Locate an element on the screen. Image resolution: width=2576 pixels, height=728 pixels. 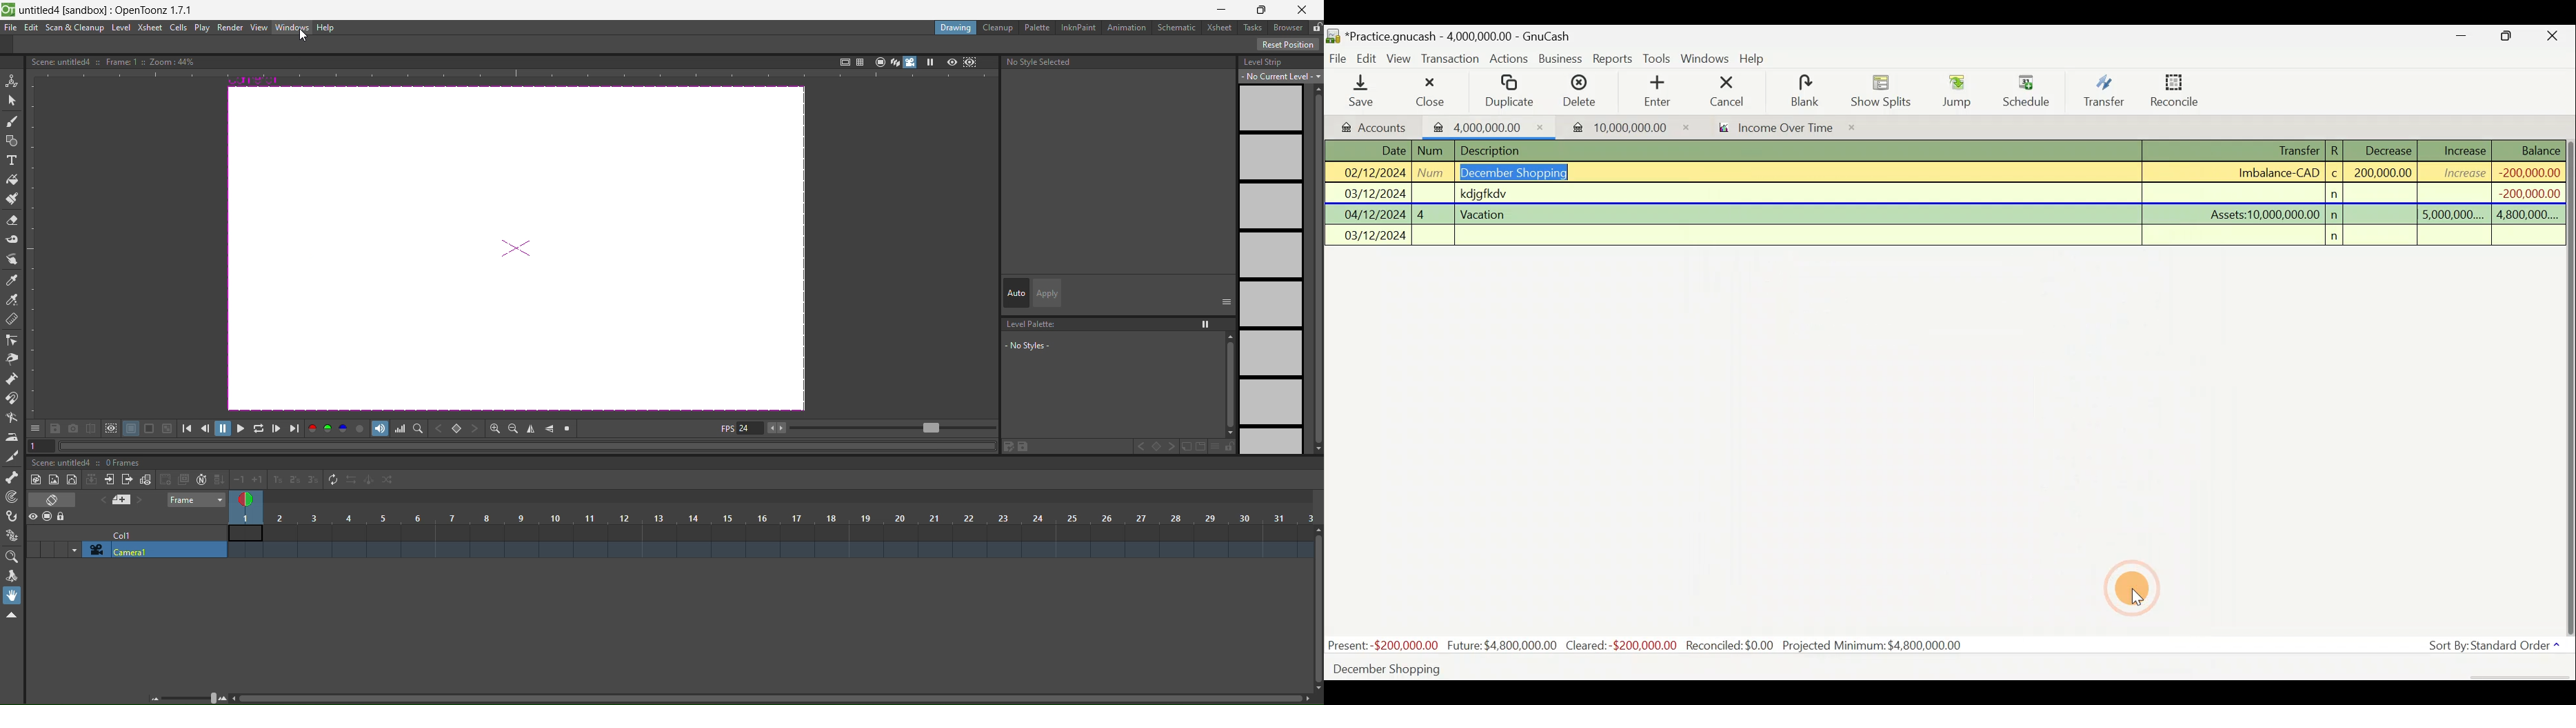
Schedule is located at coordinates (2027, 91).